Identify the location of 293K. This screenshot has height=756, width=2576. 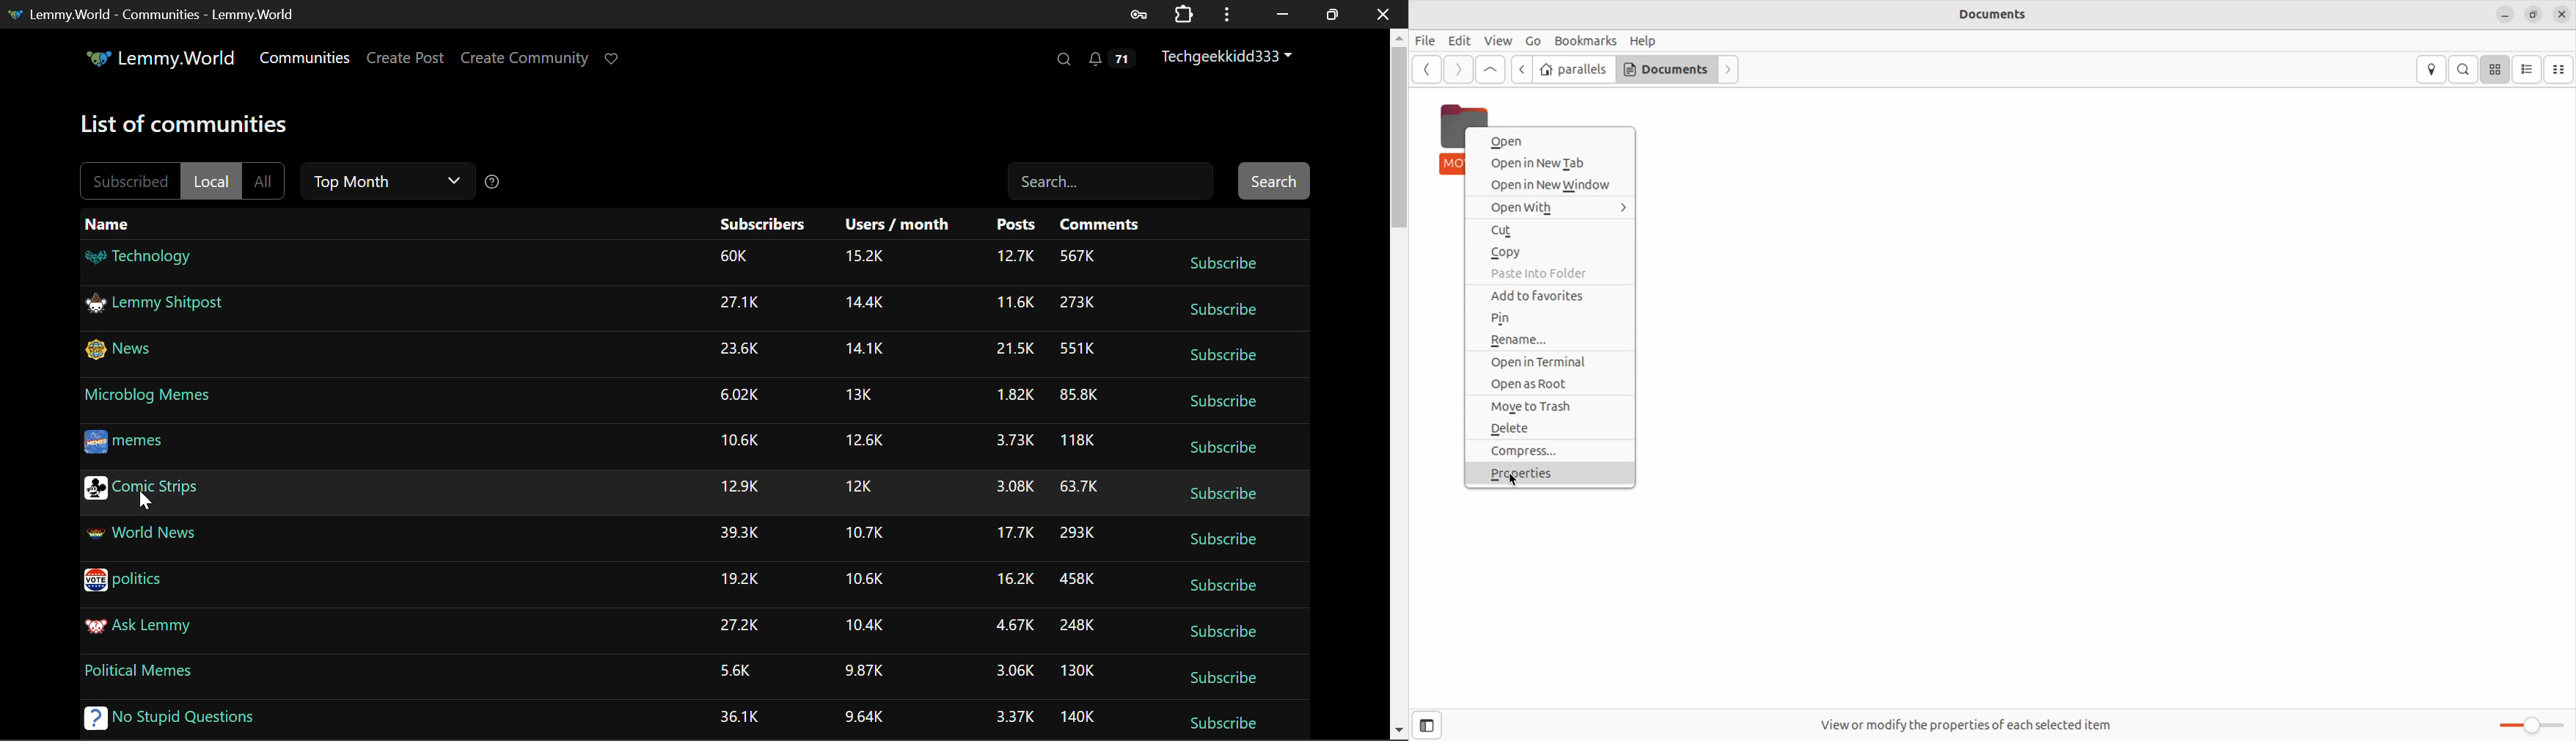
(1078, 533).